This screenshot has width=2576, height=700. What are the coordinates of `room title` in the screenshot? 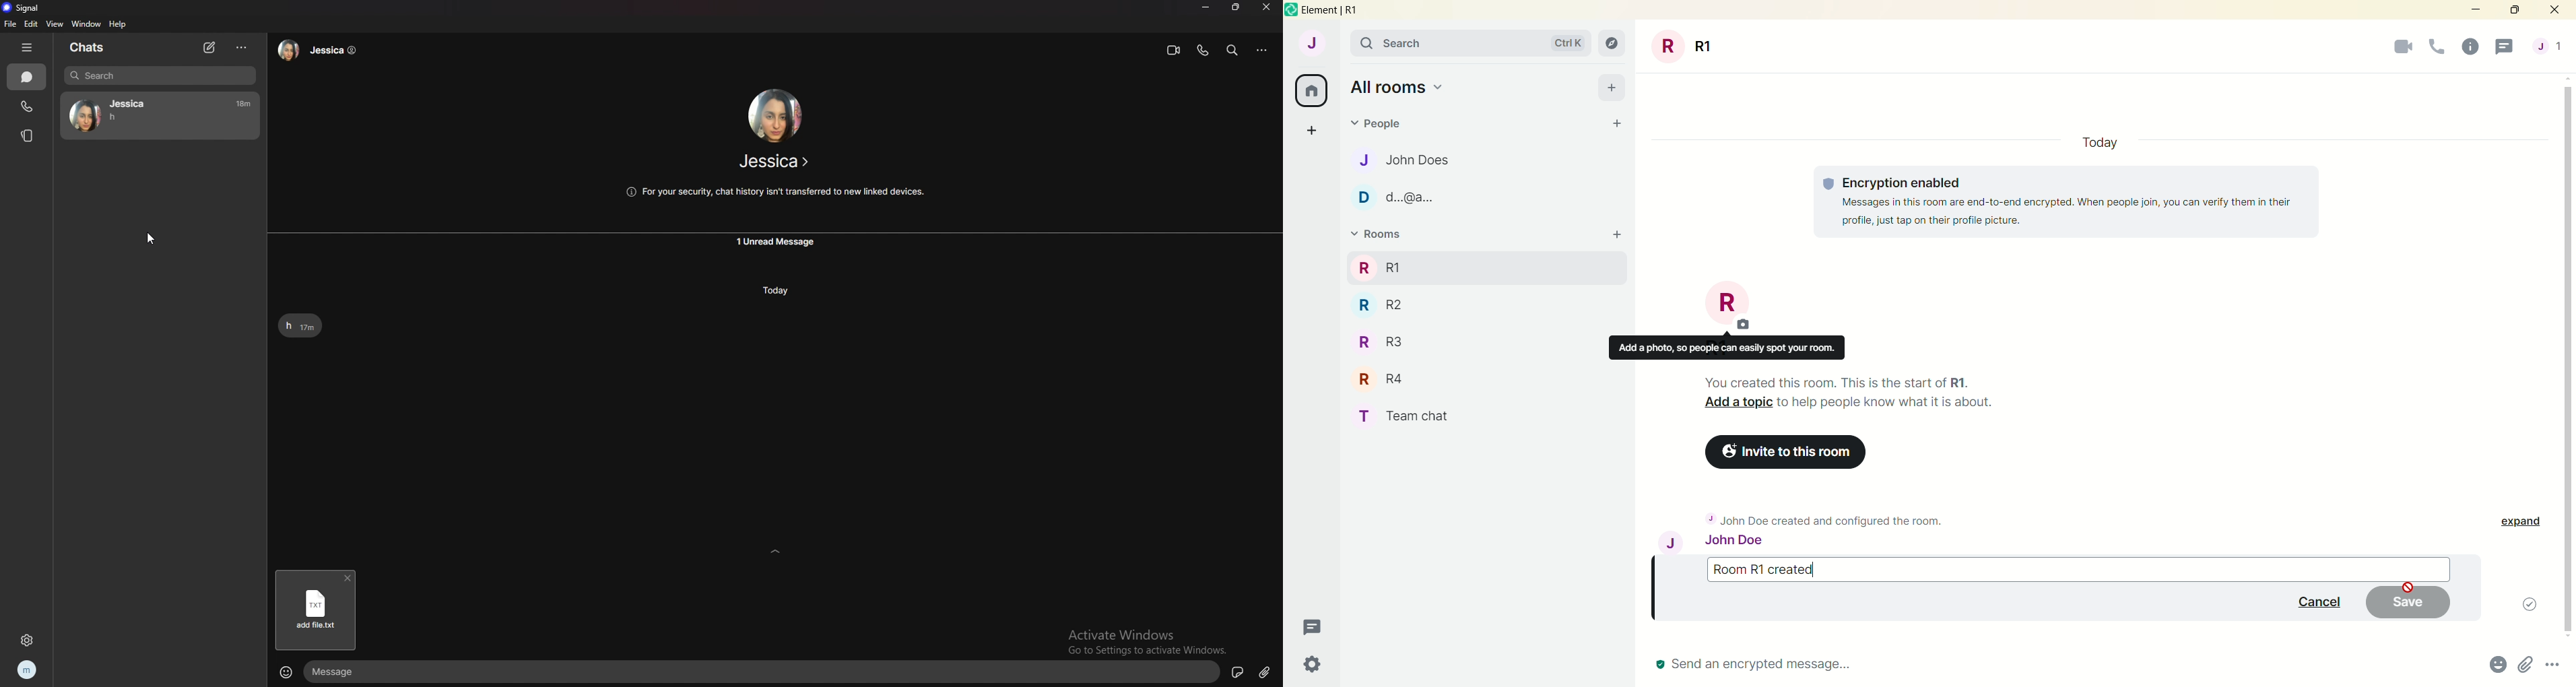 It's located at (1729, 306).